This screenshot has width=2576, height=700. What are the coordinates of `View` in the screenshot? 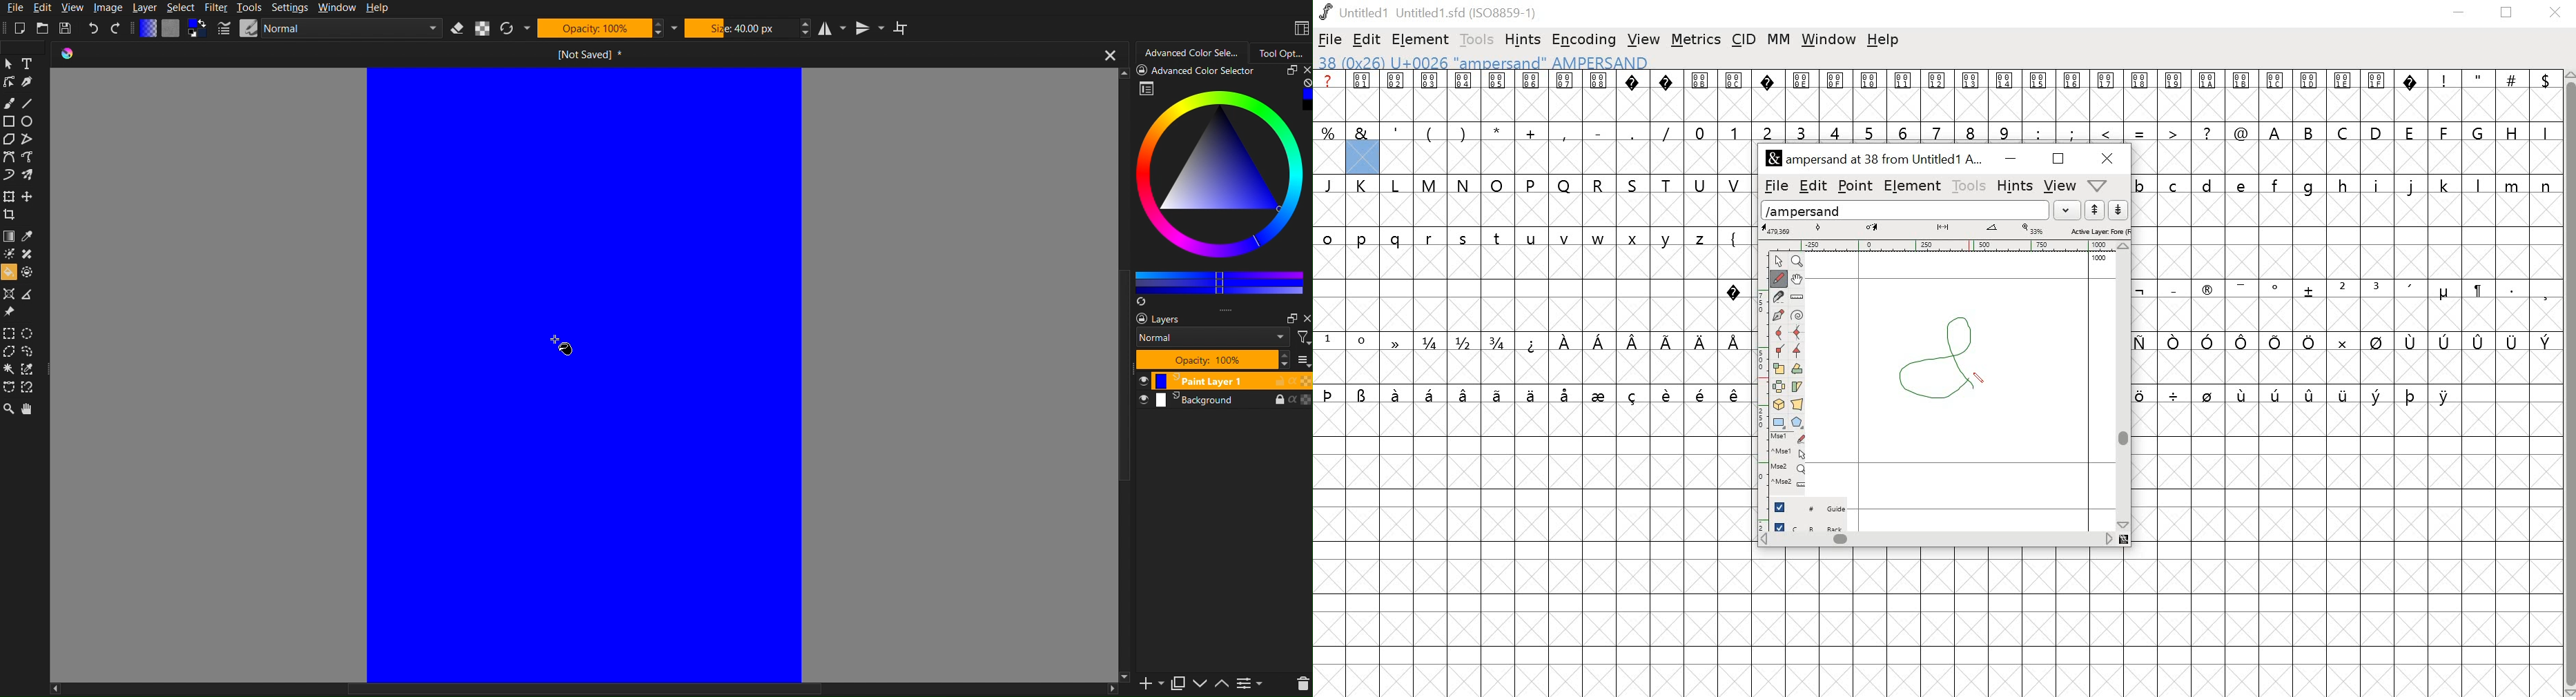 It's located at (71, 8).